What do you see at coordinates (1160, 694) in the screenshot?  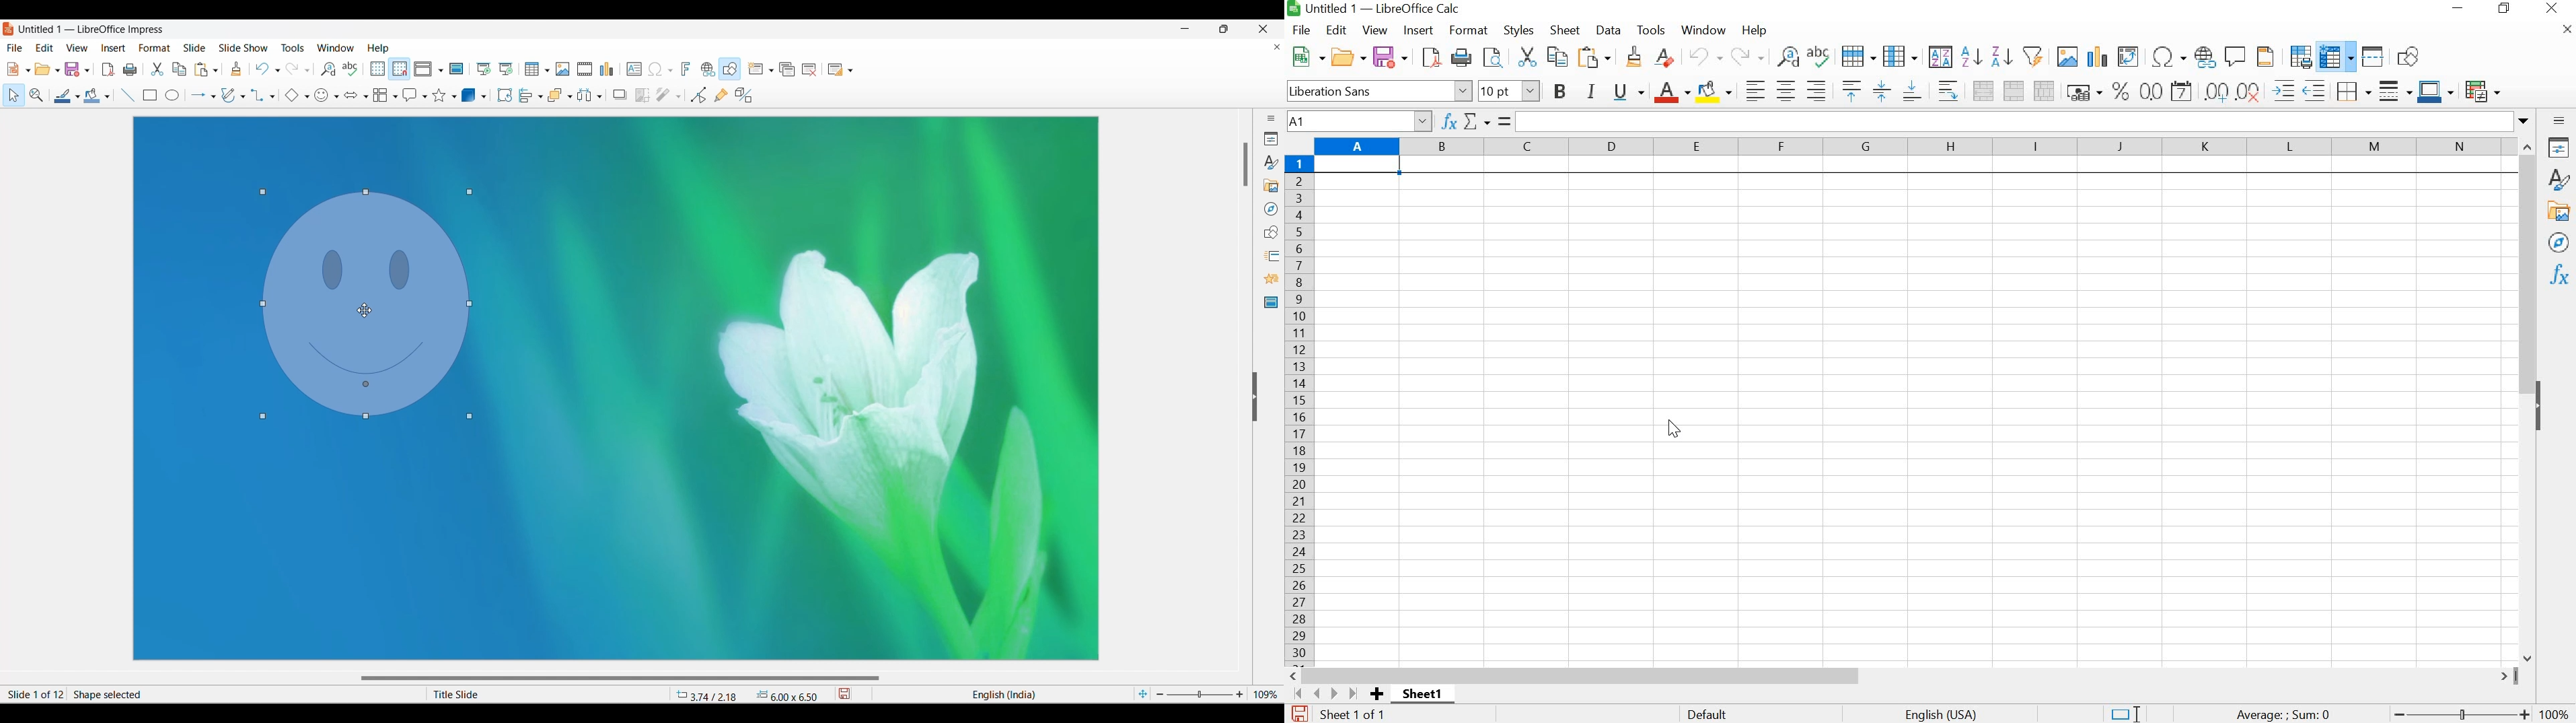 I see `Zoom out` at bounding box center [1160, 694].